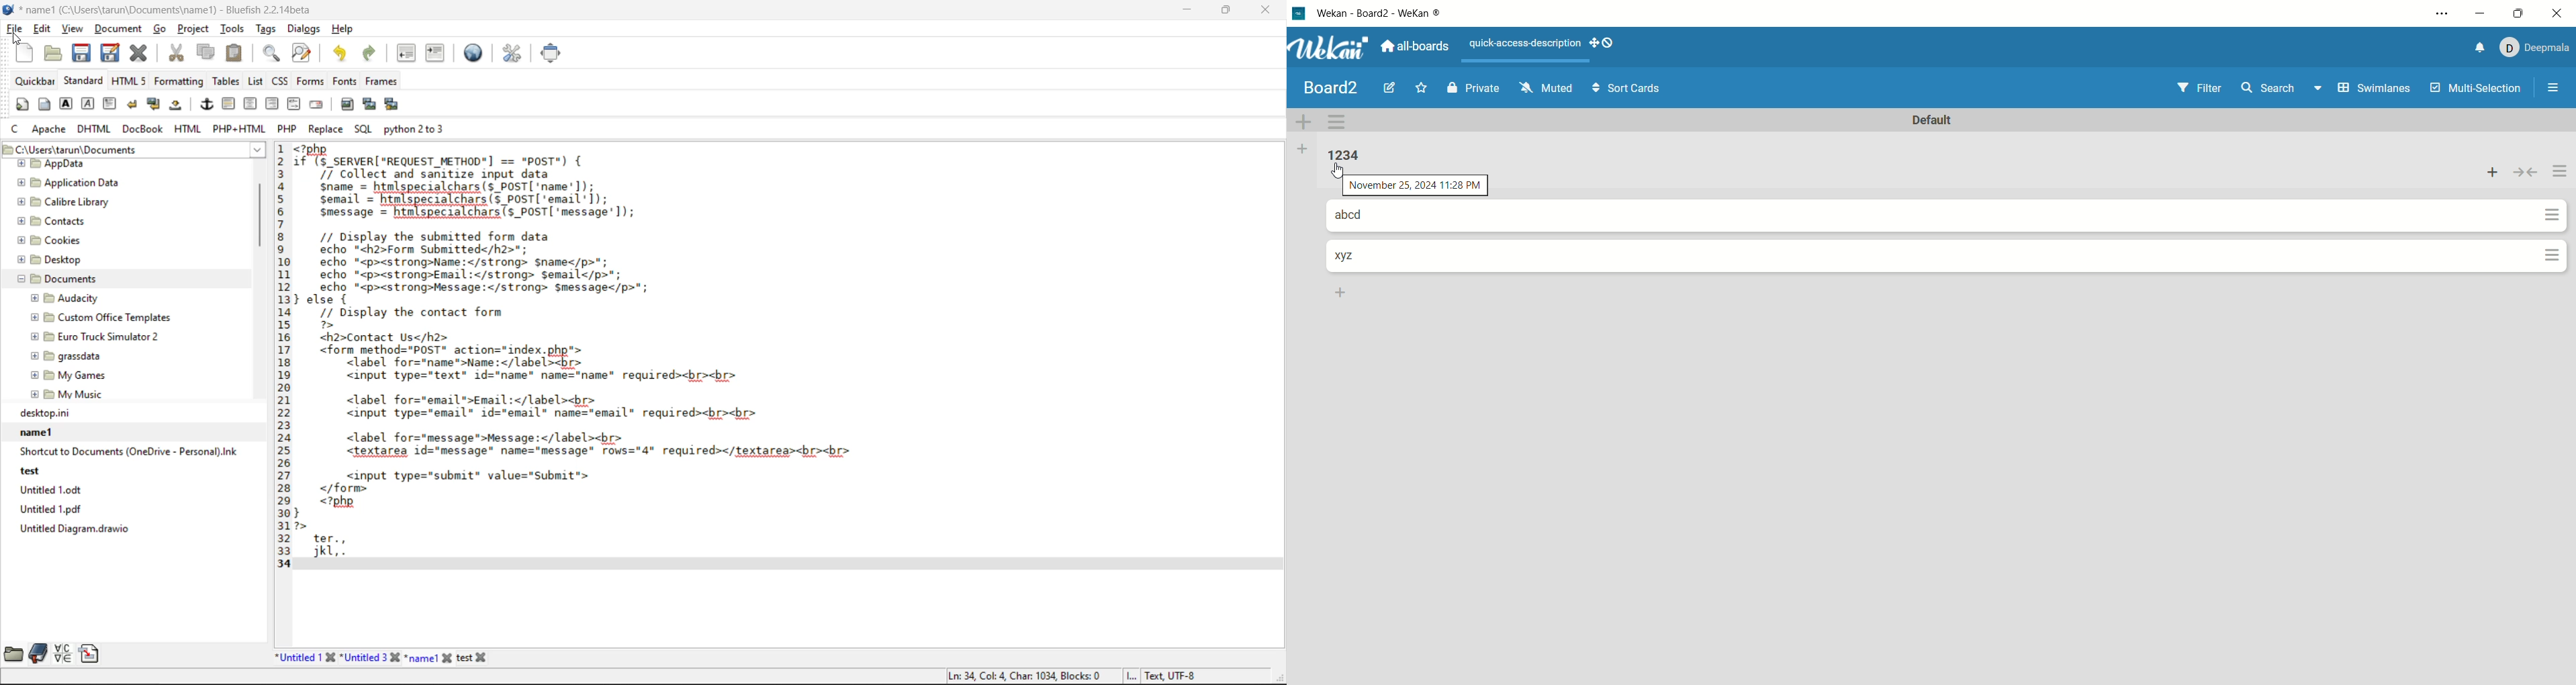 This screenshot has height=700, width=2576. Describe the element at coordinates (249, 105) in the screenshot. I see `center` at that location.